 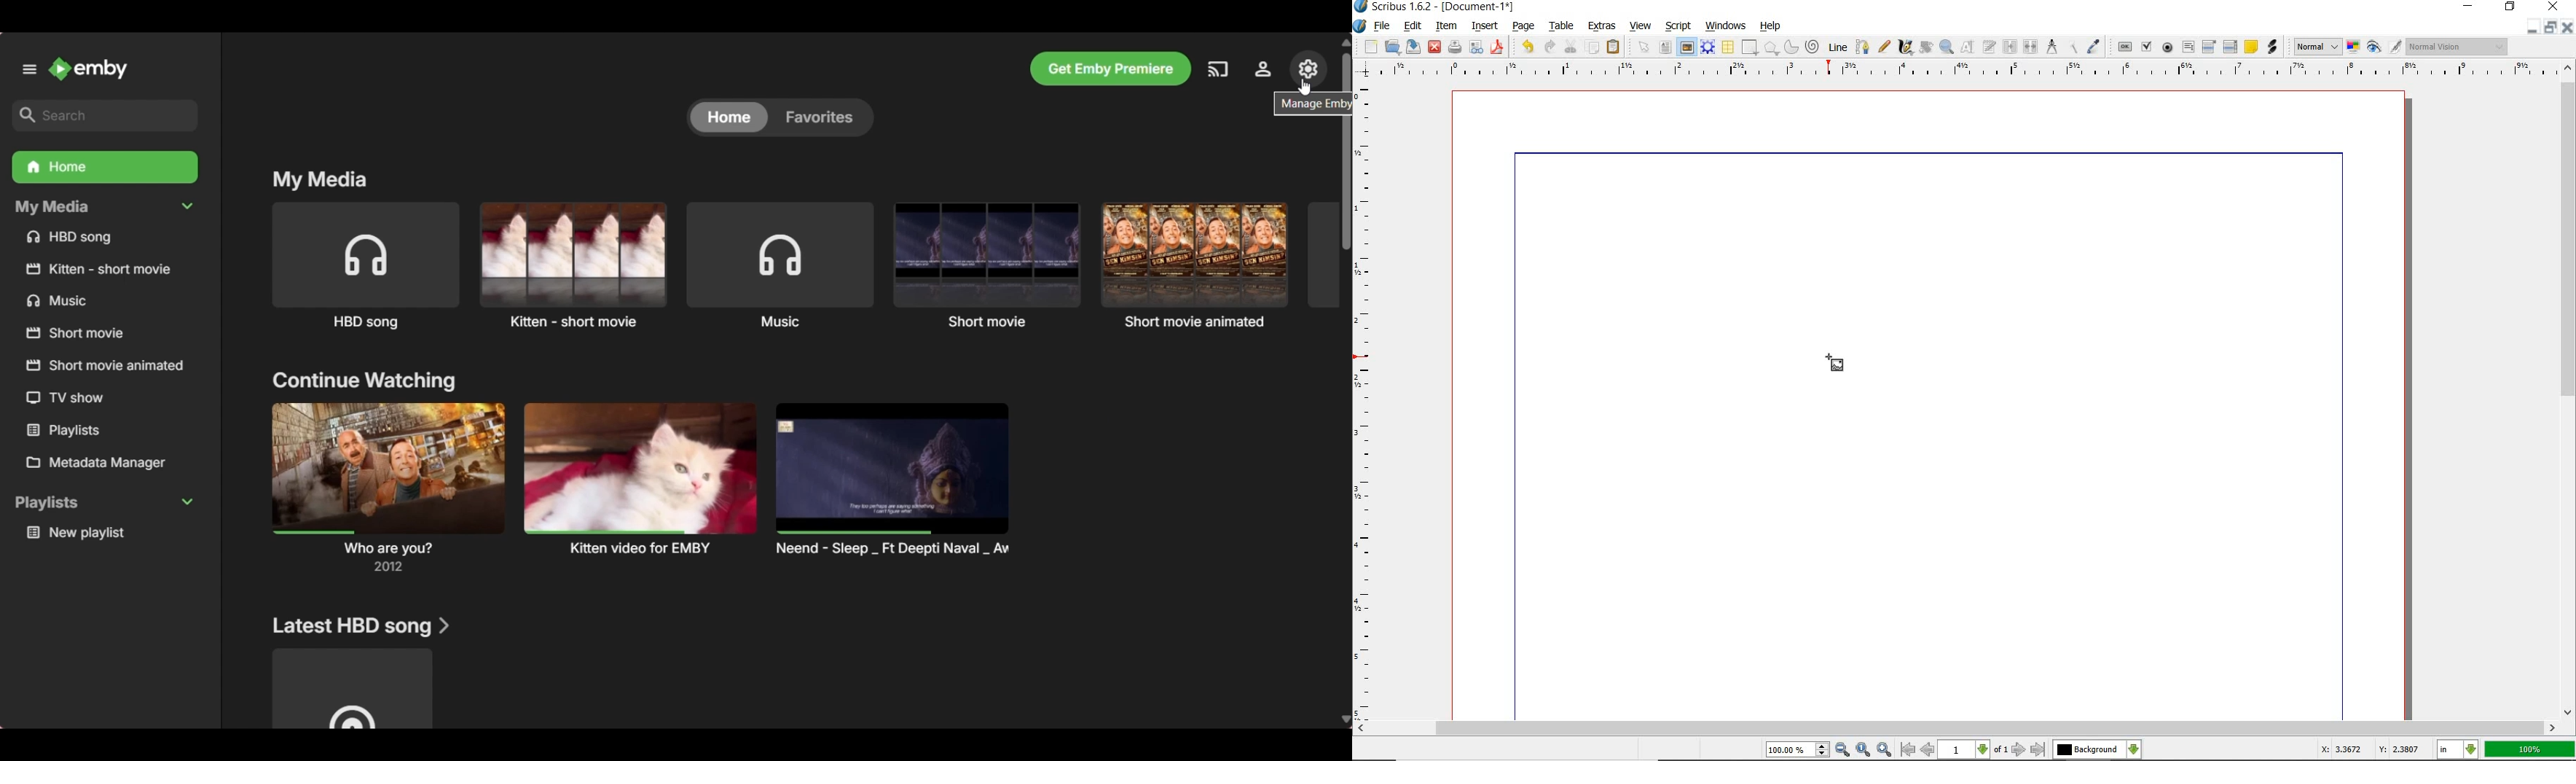 I want to click on select the current layer, so click(x=2096, y=749).